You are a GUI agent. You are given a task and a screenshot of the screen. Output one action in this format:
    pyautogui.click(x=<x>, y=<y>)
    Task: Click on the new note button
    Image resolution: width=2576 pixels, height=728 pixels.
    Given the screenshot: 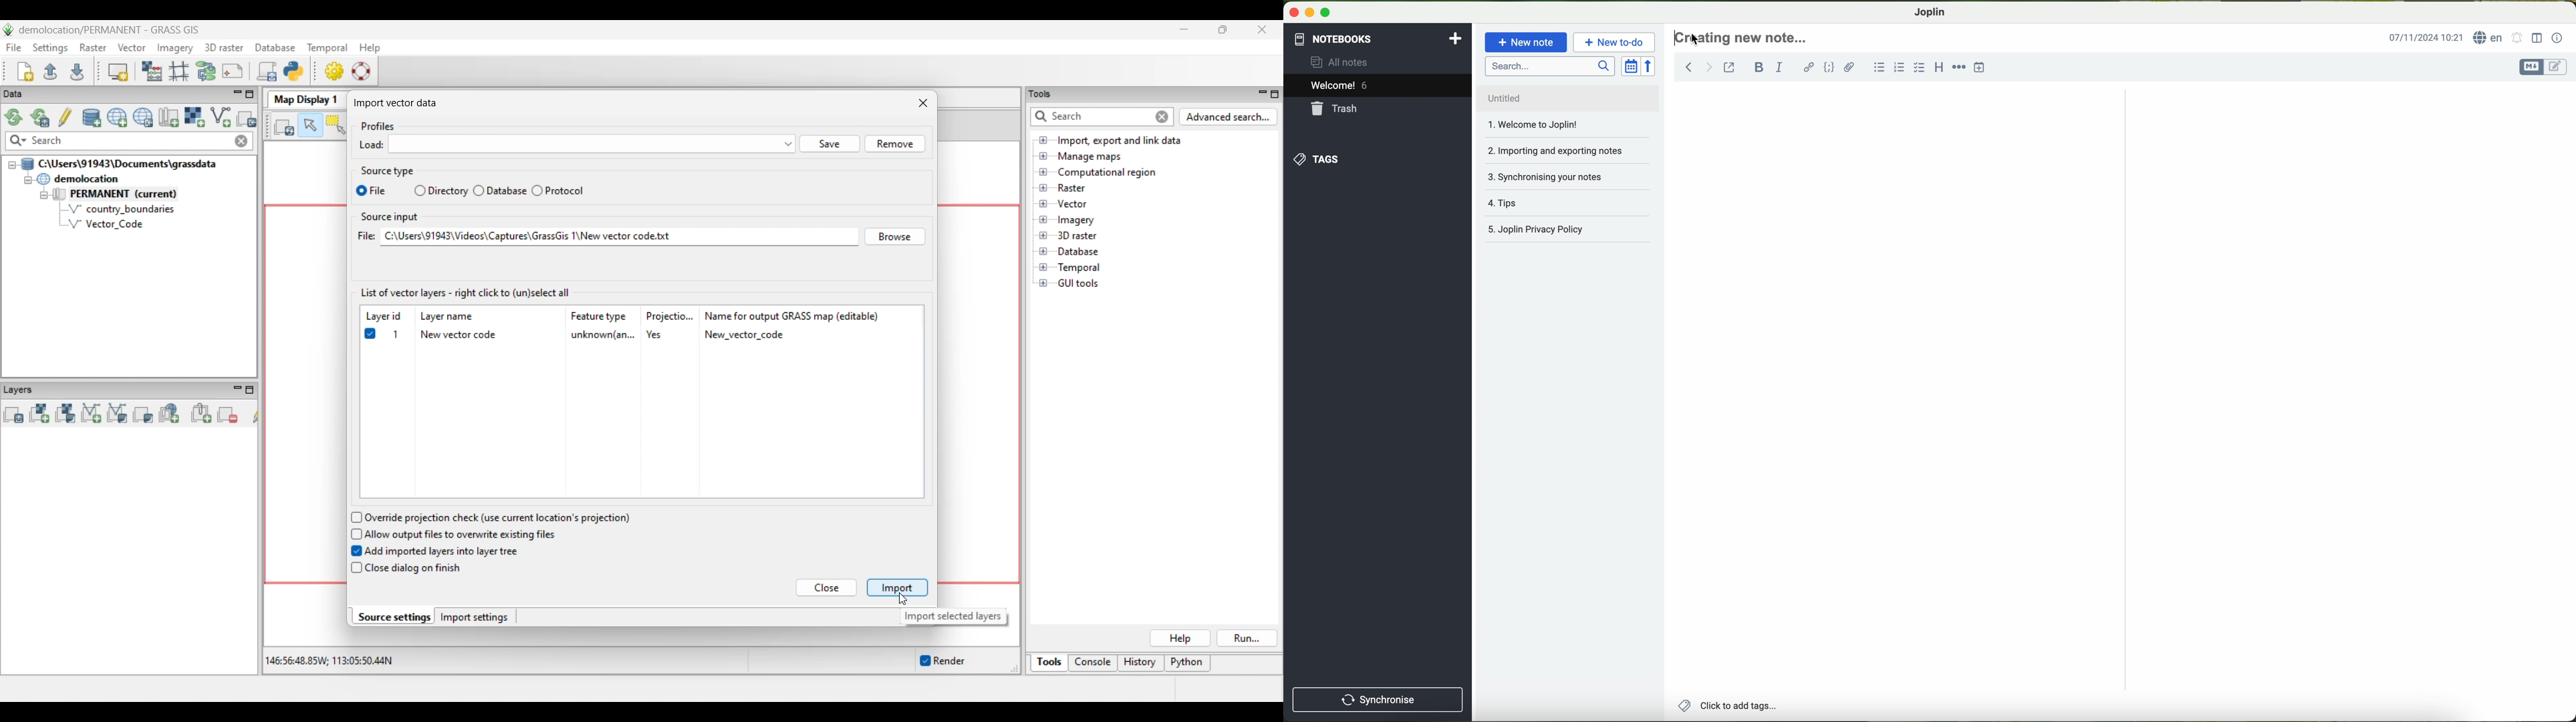 What is the action you would take?
    pyautogui.click(x=1527, y=42)
    